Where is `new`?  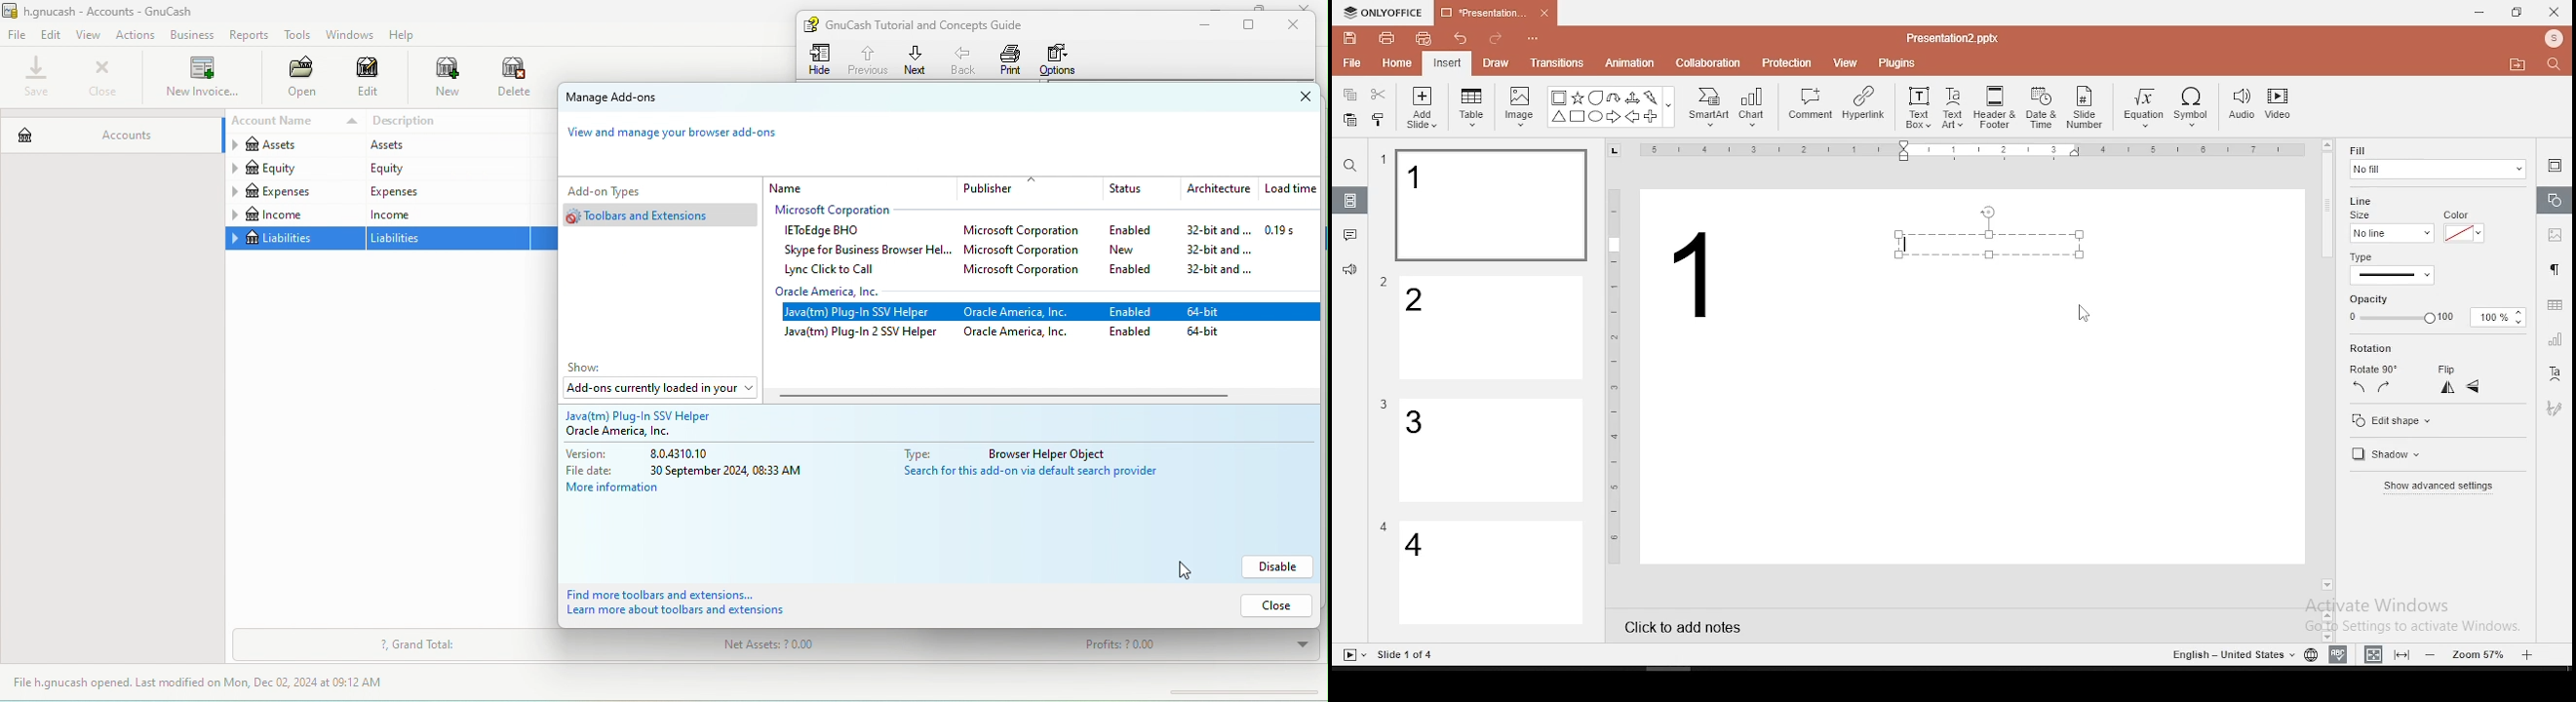
new is located at coordinates (1137, 249).